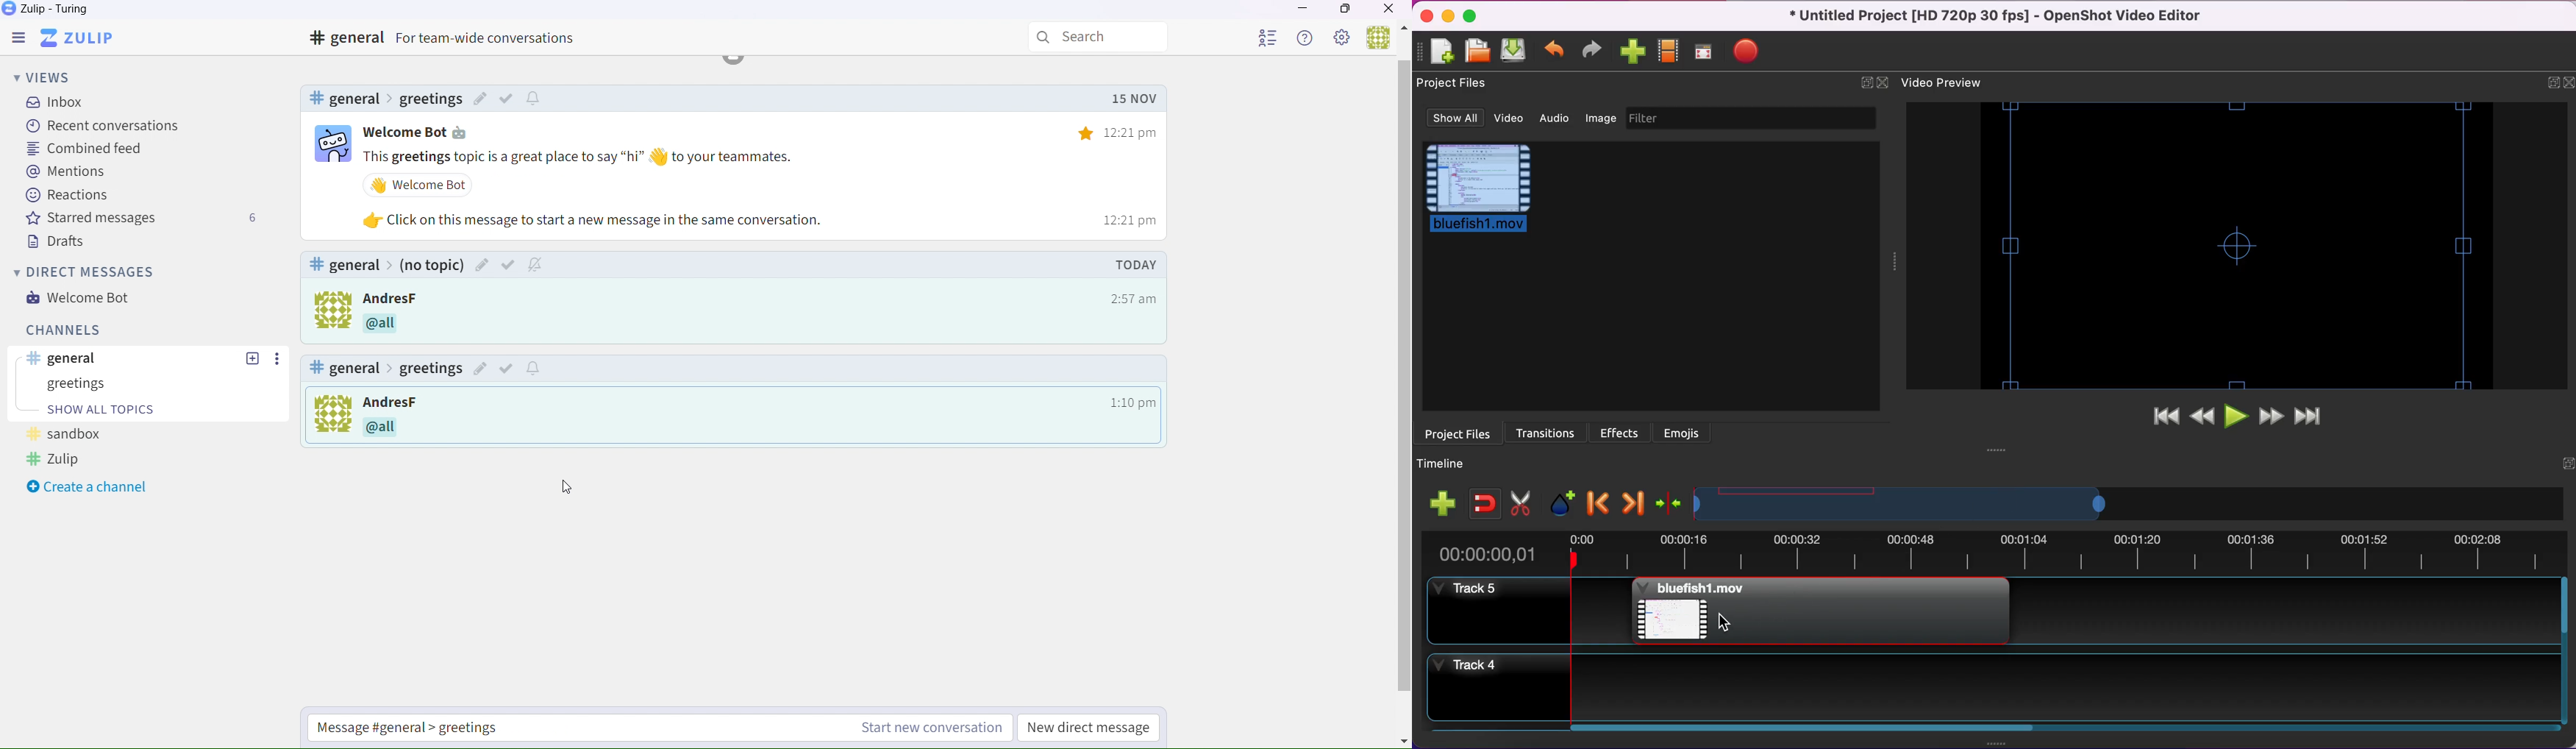 This screenshot has height=756, width=2576. Describe the element at coordinates (1477, 55) in the screenshot. I see `open project` at that location.